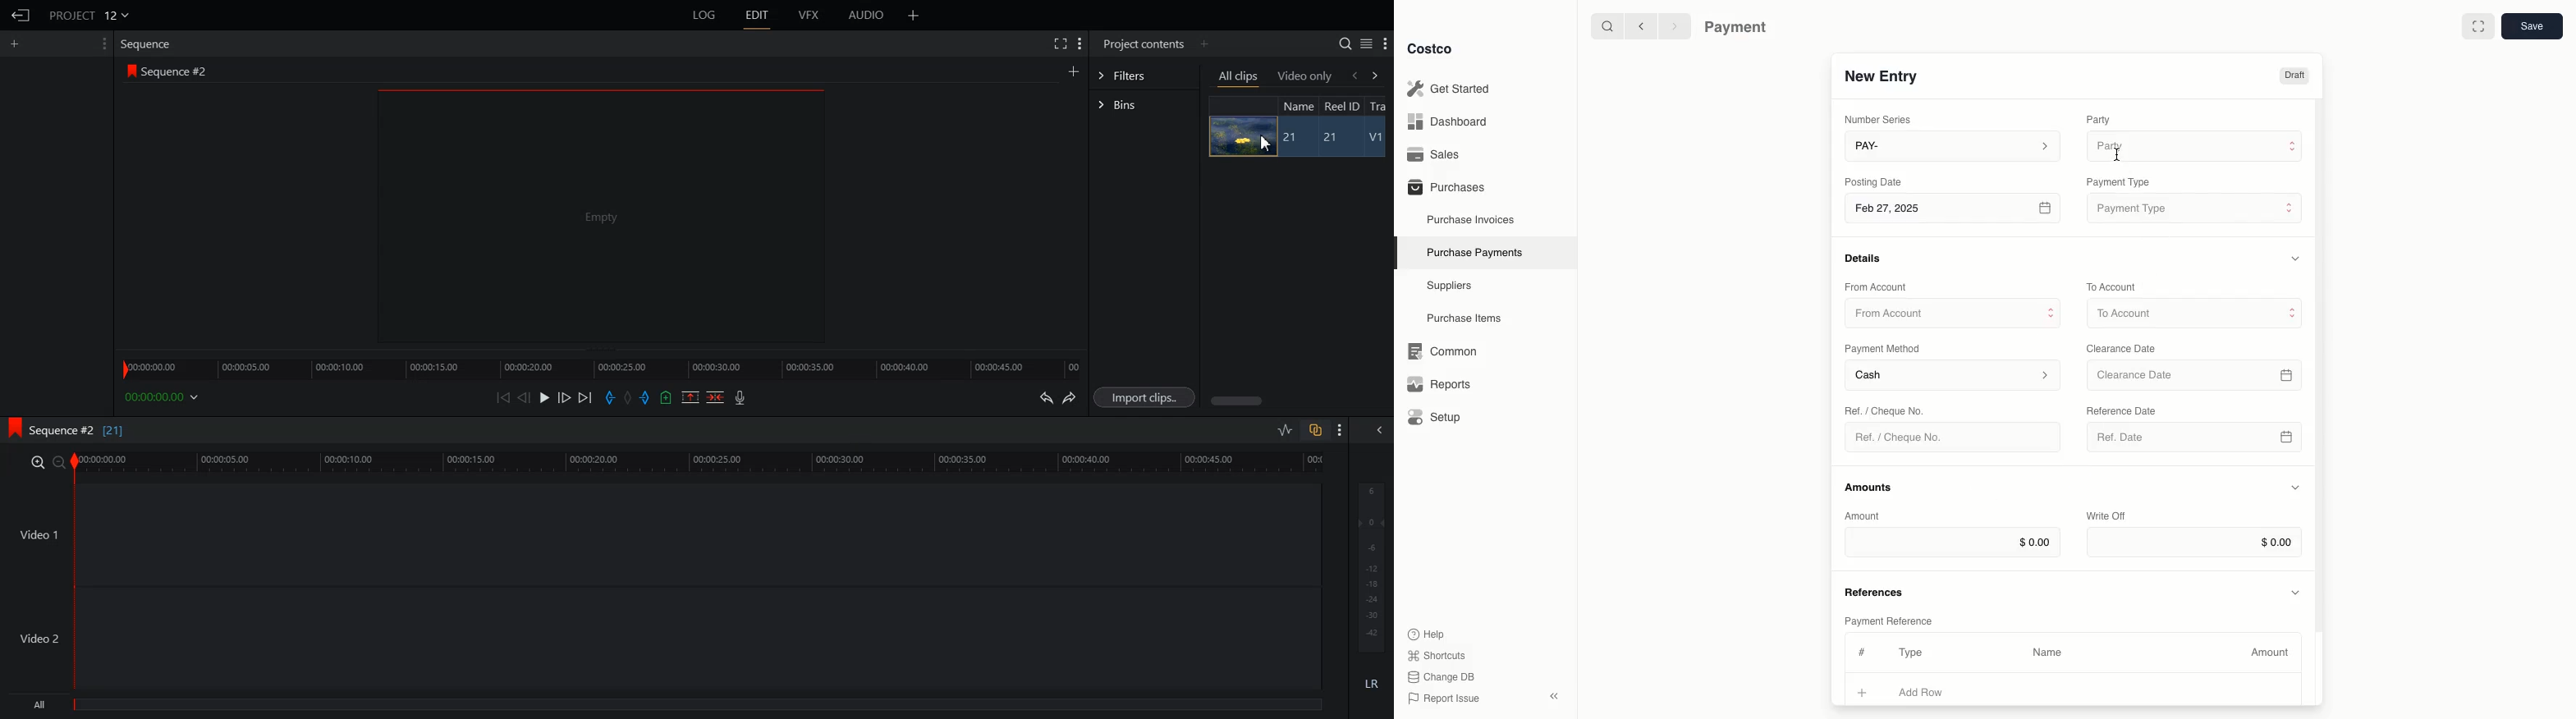 This screenshot has height=728, width=2576. I want to click on Payment Type, so click(2197, 207).